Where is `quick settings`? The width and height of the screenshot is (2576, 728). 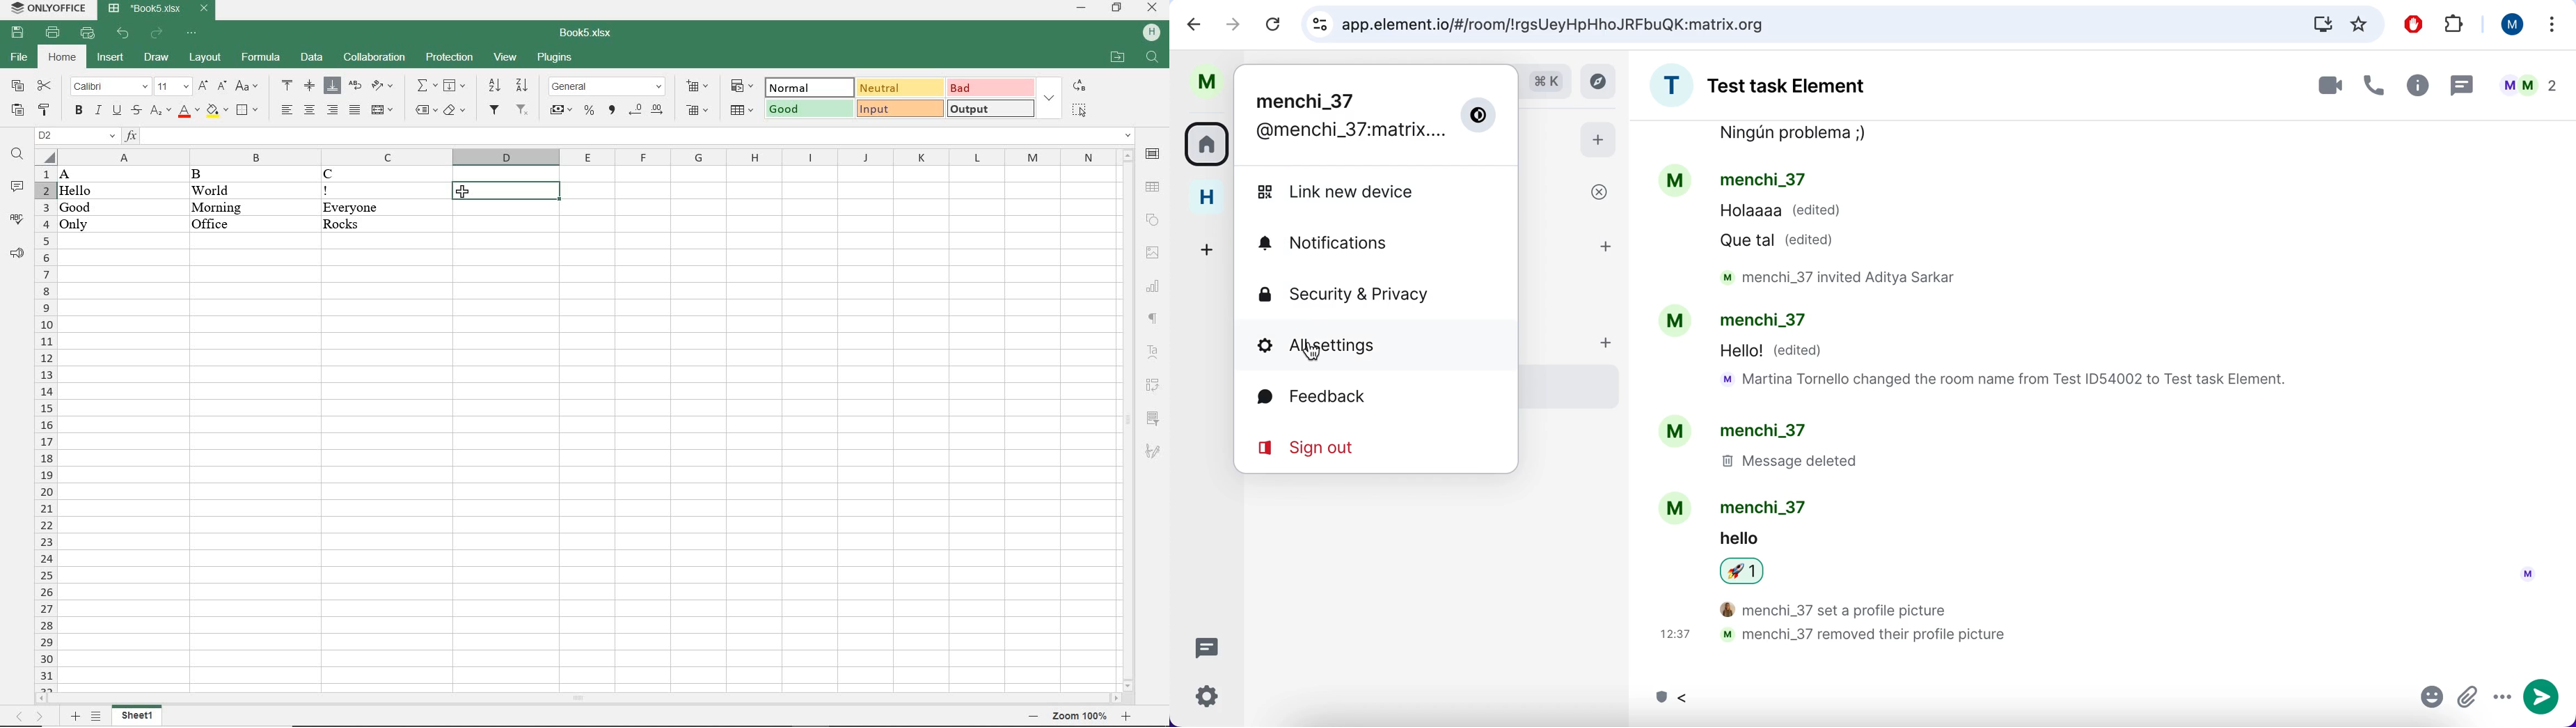 quick settings is located at coordinates (1208, 696).